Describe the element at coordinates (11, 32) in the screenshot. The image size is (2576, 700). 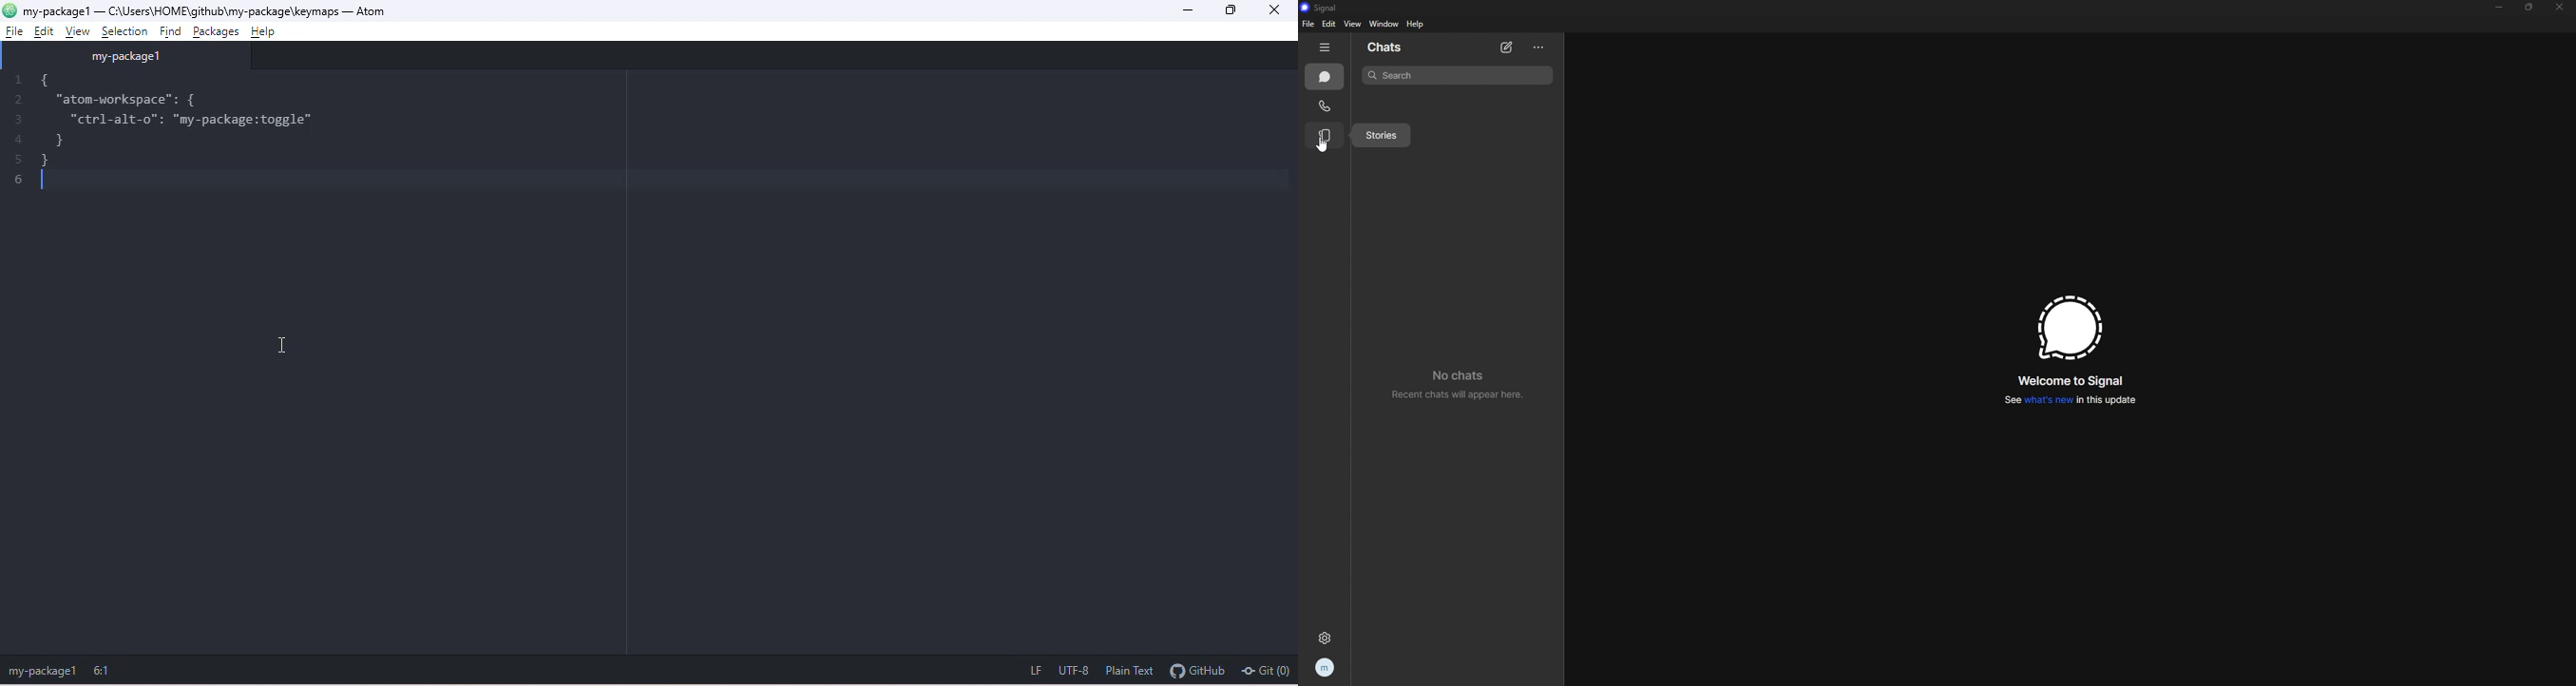
I see `file` at that location.